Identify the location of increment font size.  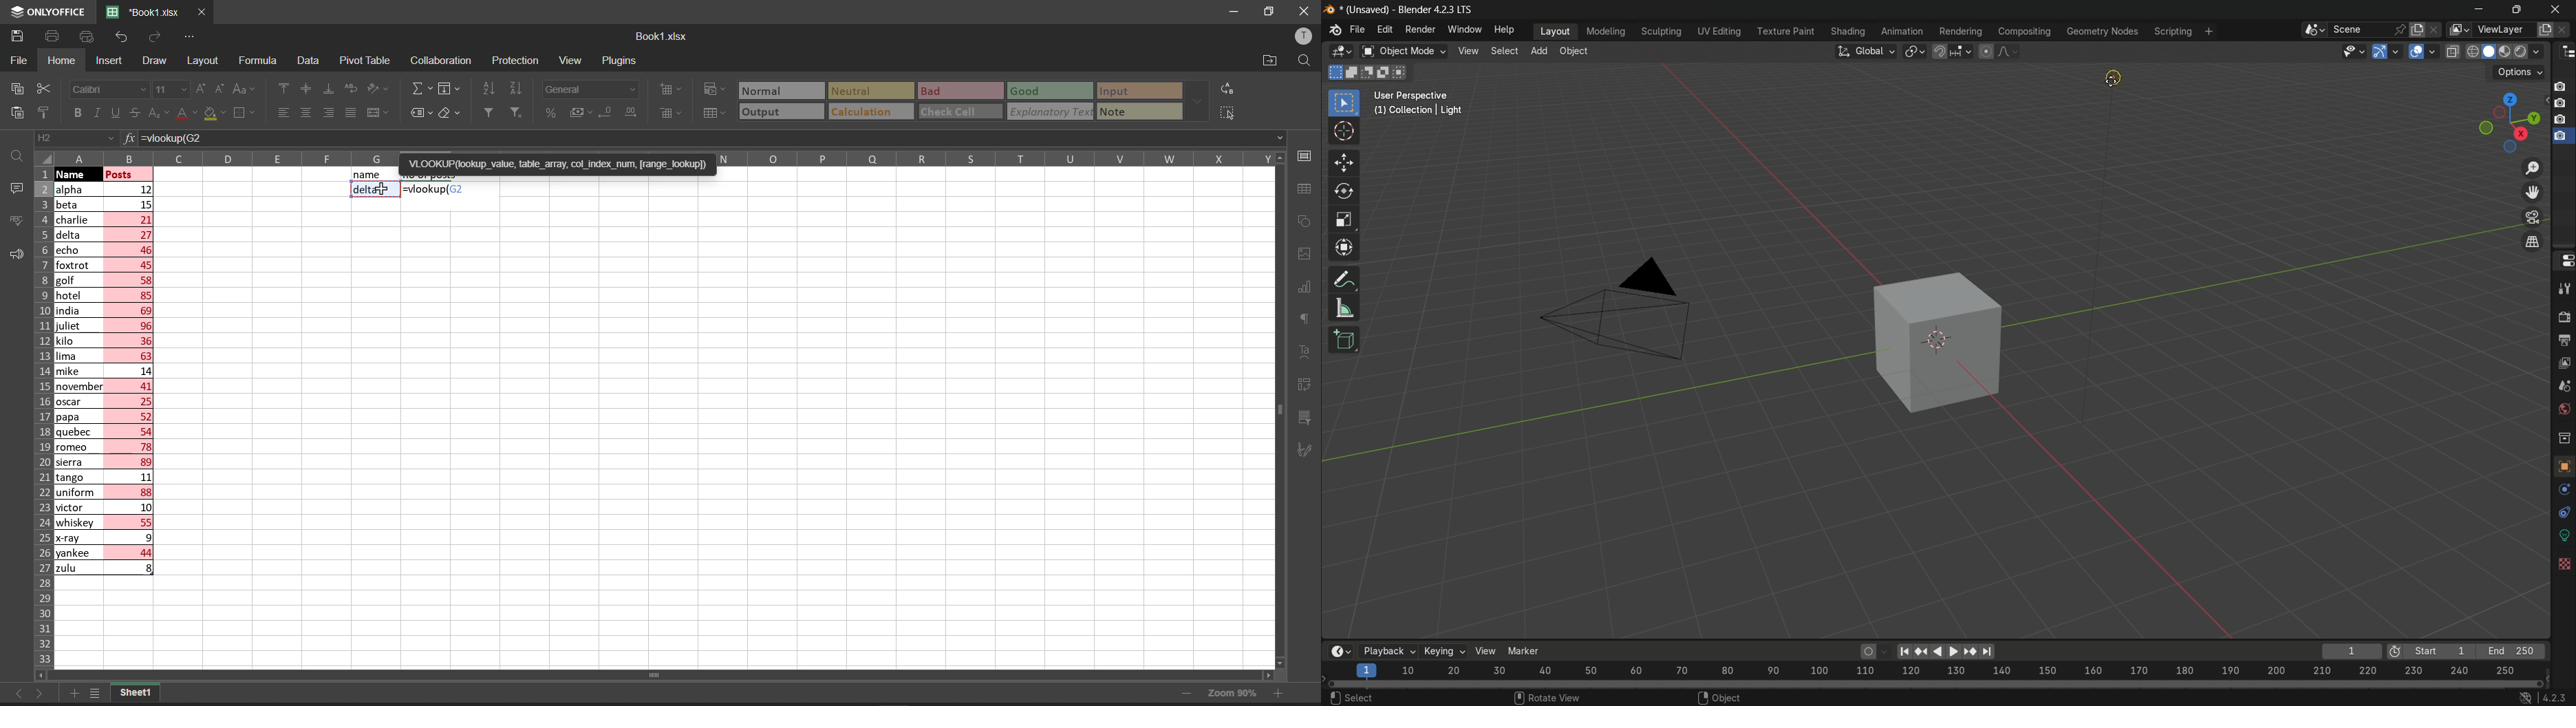
(201, 89).